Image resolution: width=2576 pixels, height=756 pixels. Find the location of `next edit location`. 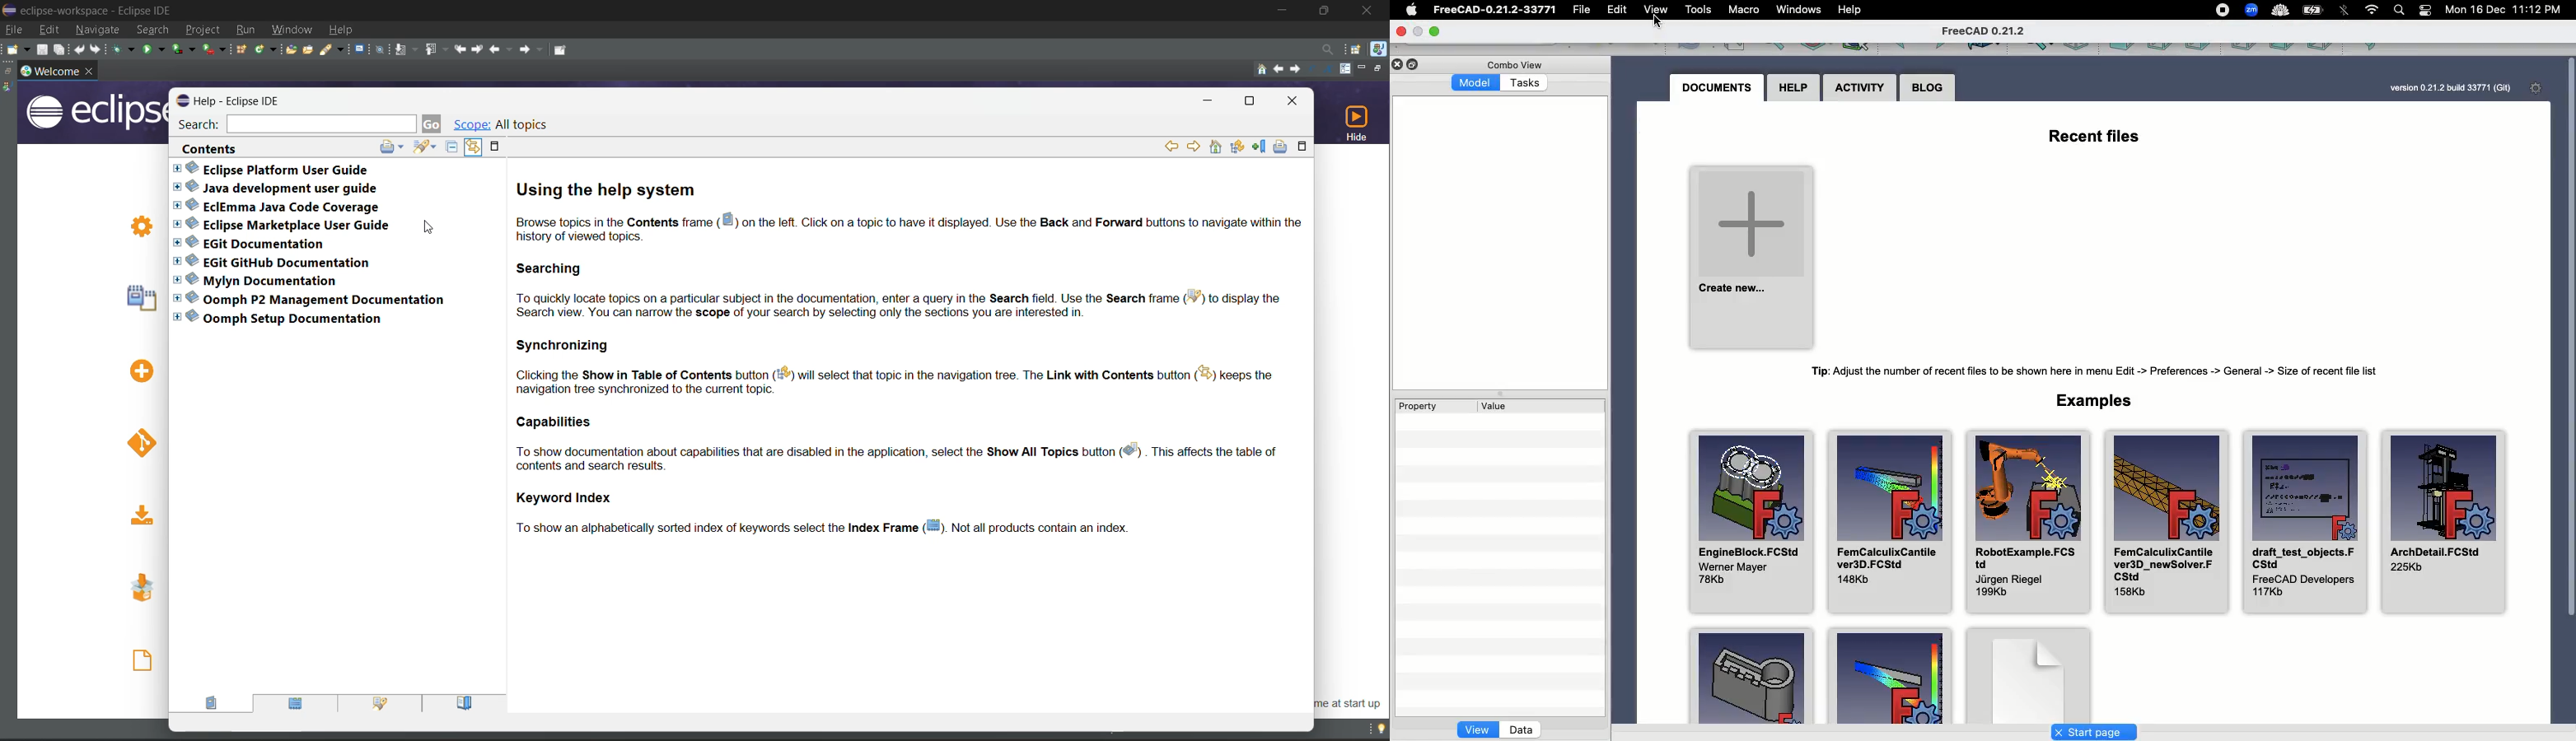

next edit location is located at coordinates (481, 51).